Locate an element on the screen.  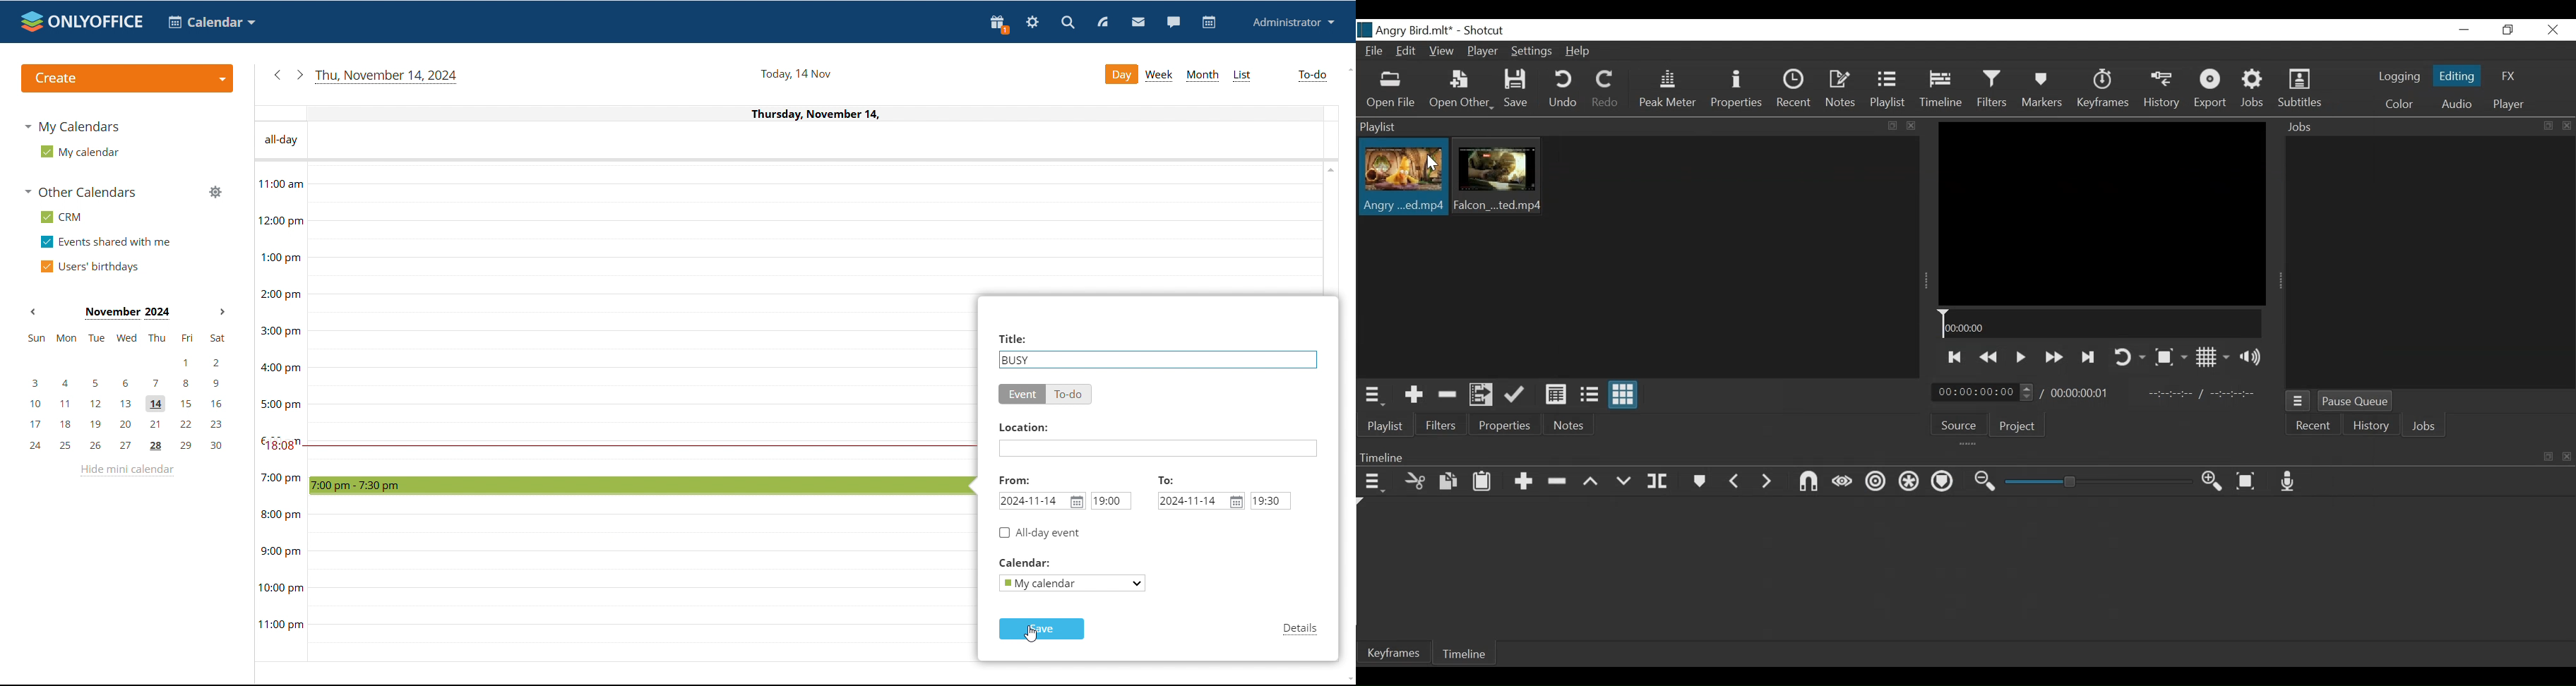
calendar is located at coordinates (1208, 23).